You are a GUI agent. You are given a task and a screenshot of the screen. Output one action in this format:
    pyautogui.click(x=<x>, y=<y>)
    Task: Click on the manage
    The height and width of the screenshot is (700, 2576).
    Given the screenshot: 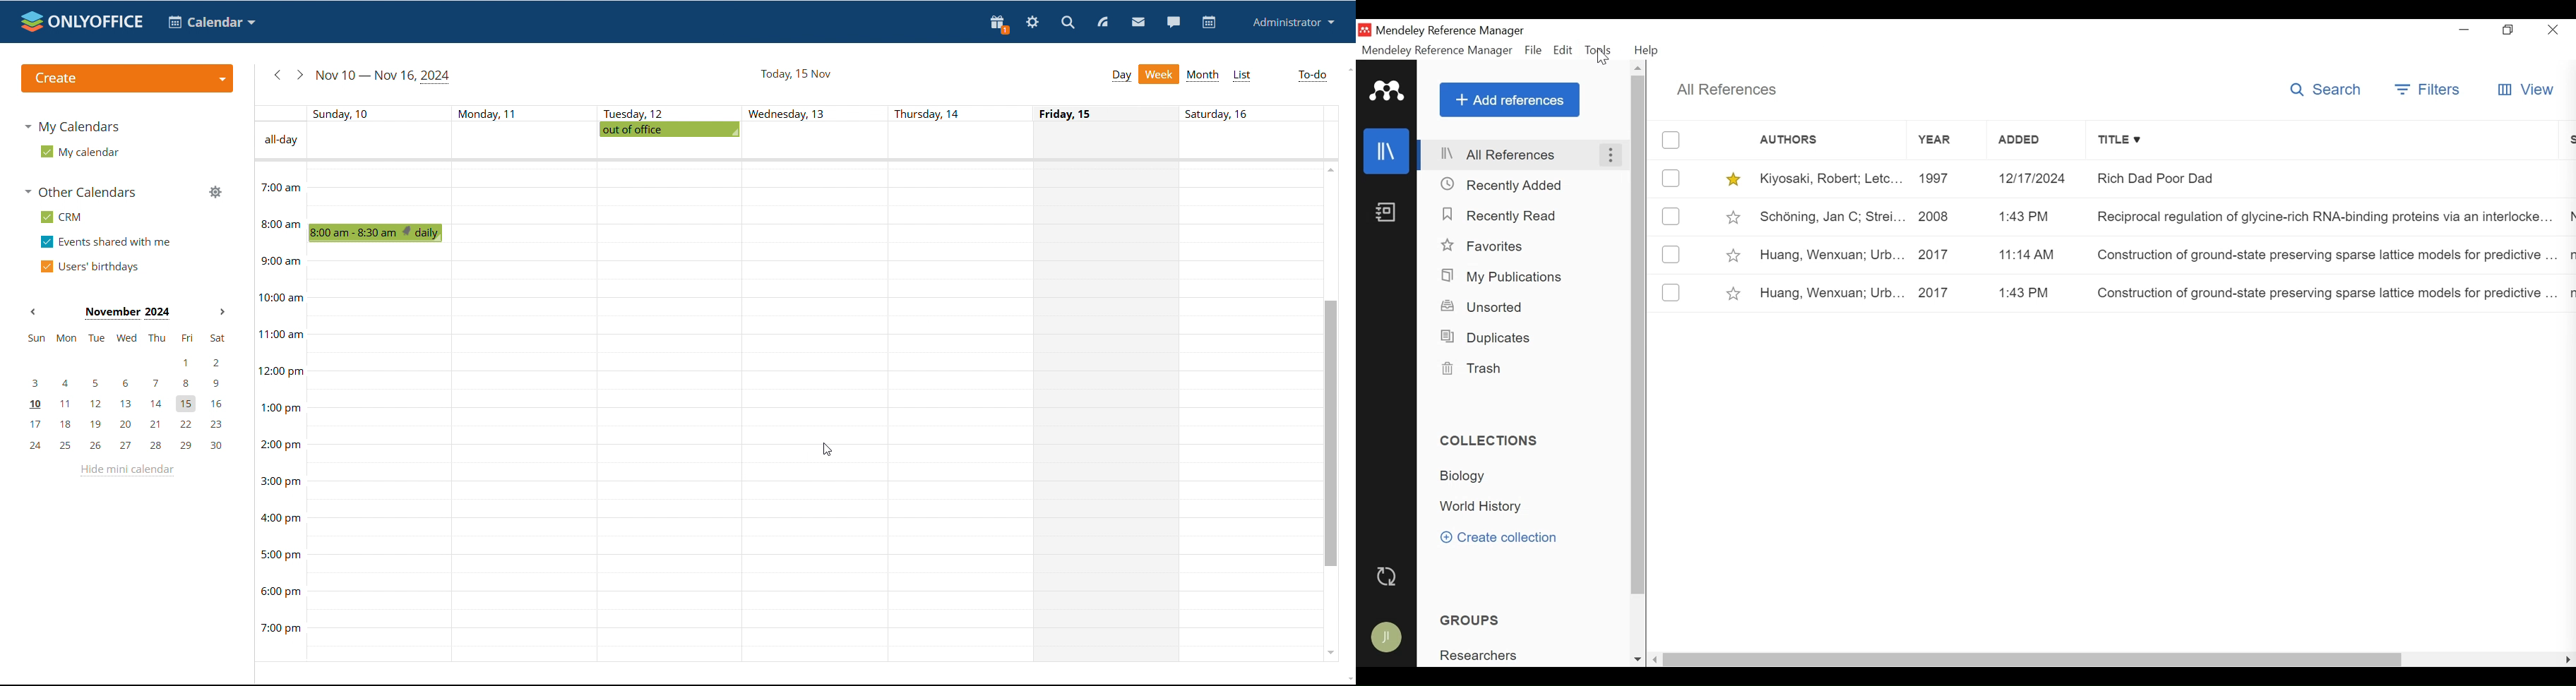 What is the action you would take?
    pyautogui.click(x=215, y=191)
    